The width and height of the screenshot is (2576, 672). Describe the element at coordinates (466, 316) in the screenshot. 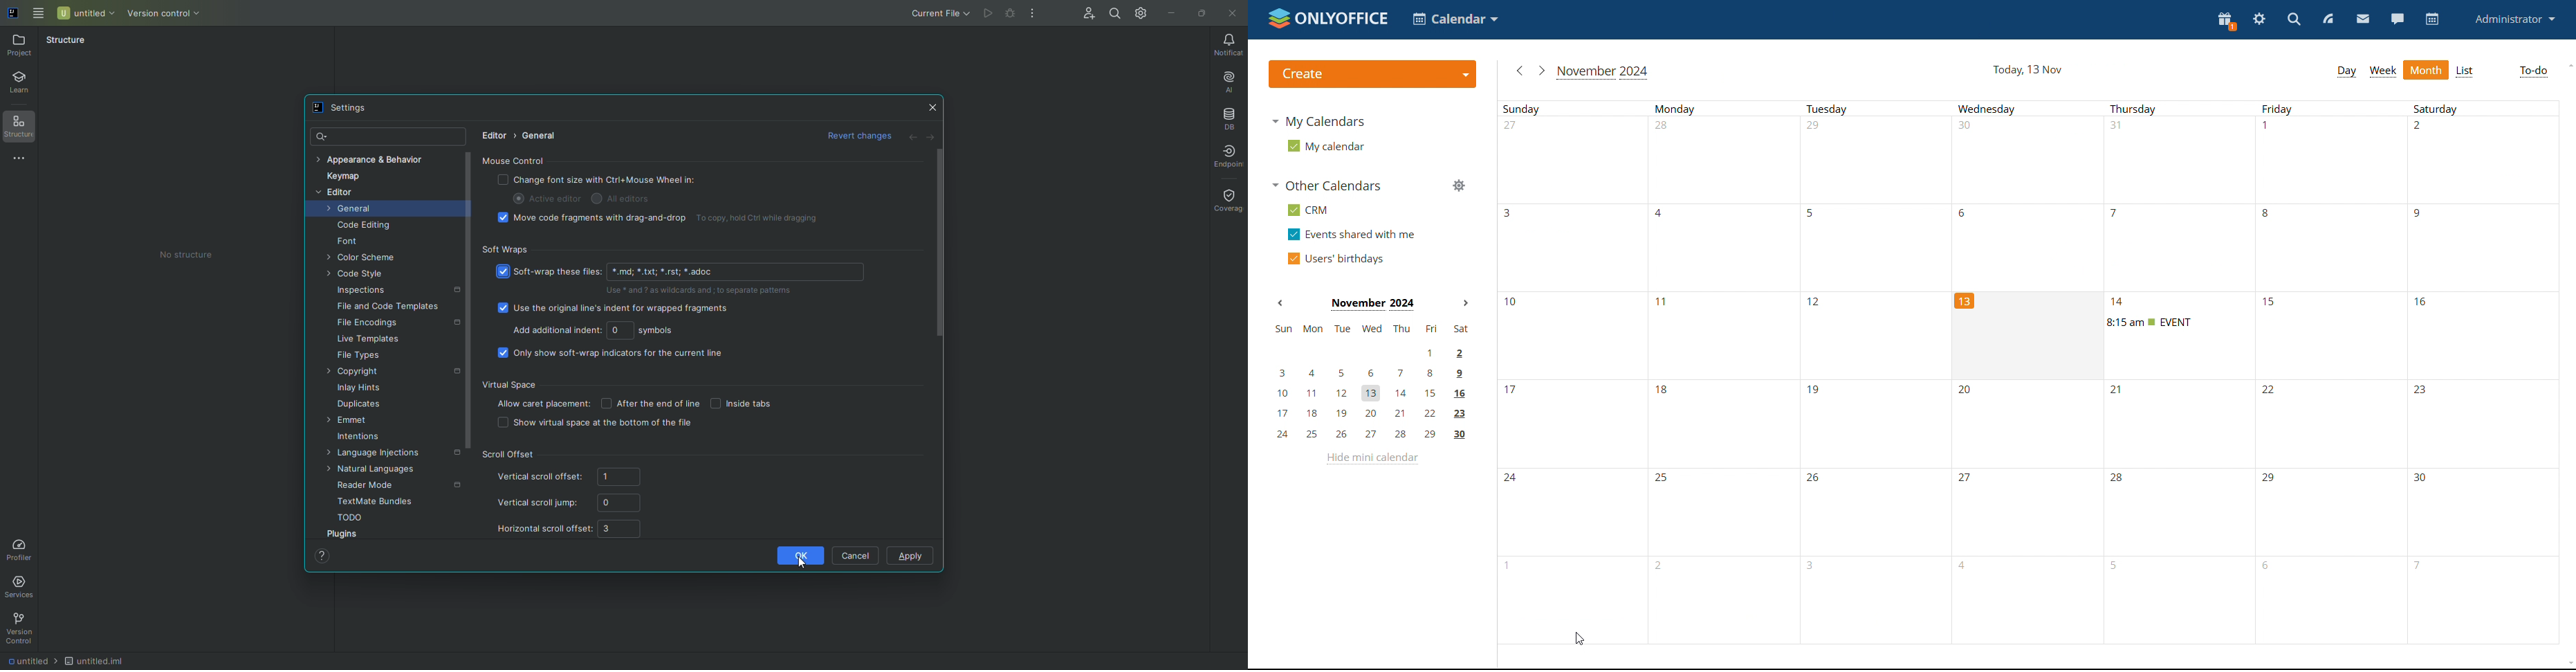

I see `Vertical Scroll Down ` at that location.